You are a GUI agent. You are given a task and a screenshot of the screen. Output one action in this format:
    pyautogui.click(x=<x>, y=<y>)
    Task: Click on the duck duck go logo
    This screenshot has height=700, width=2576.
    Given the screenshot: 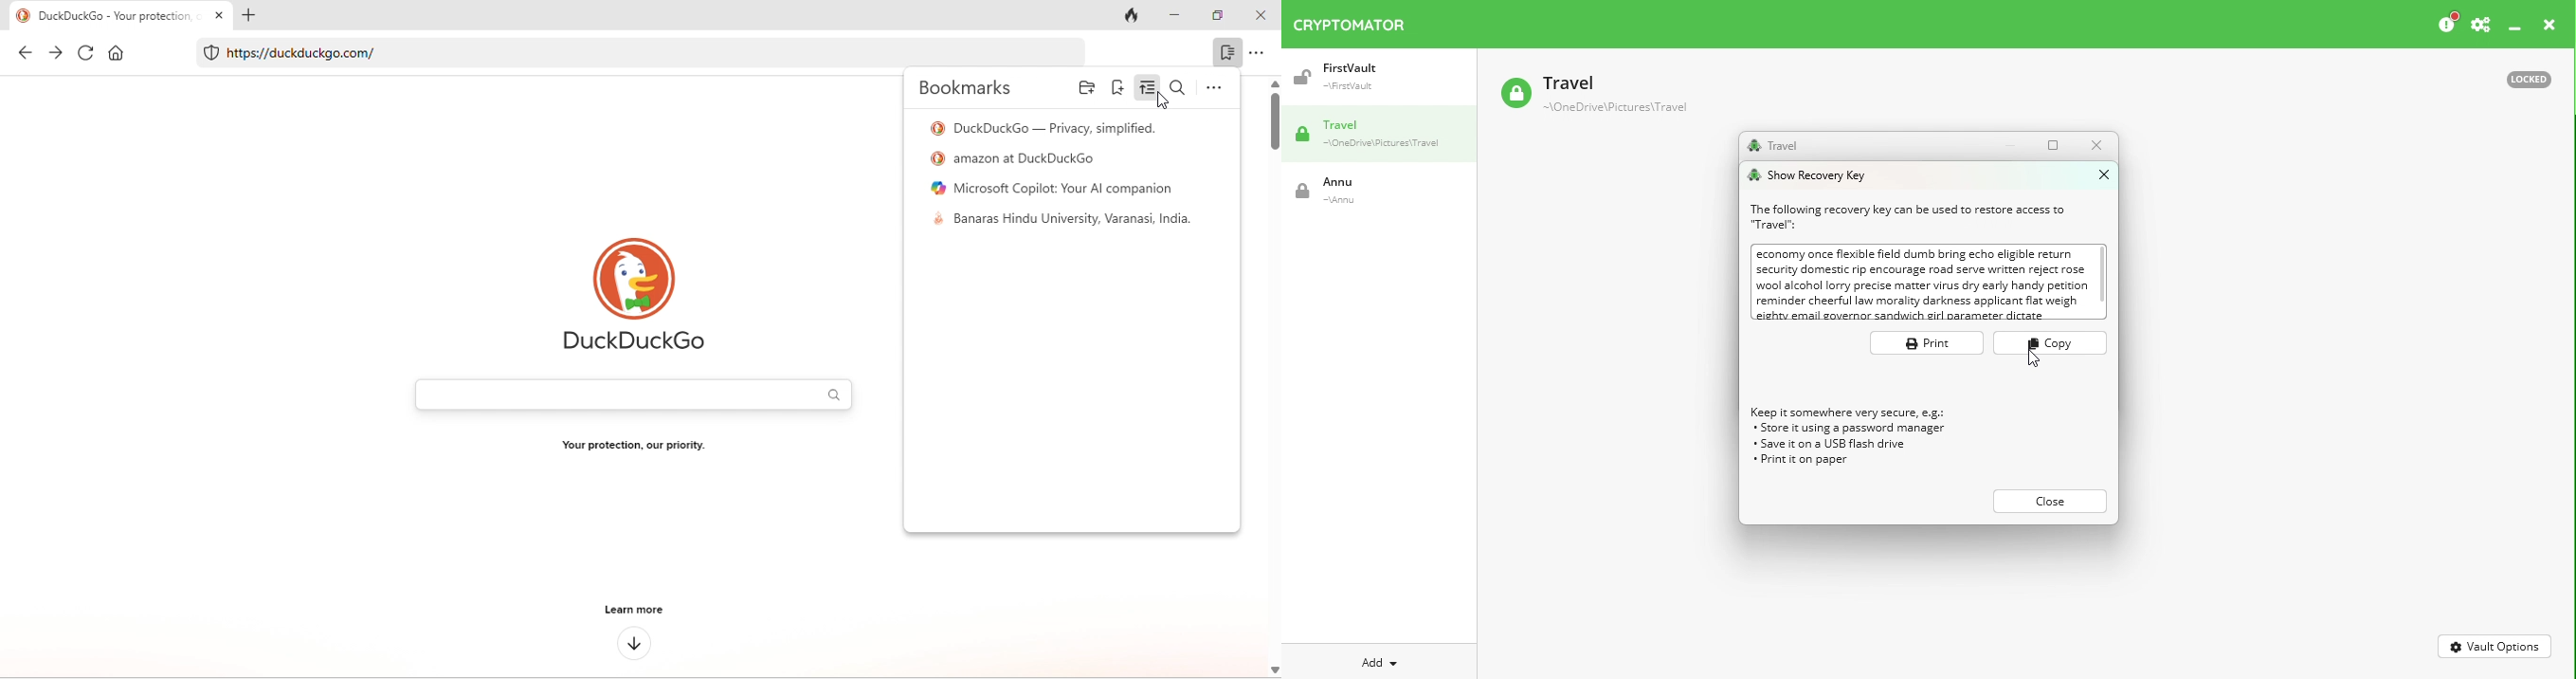 What is the action you would take?
    pyautogui.click(x=634, y=297)
    